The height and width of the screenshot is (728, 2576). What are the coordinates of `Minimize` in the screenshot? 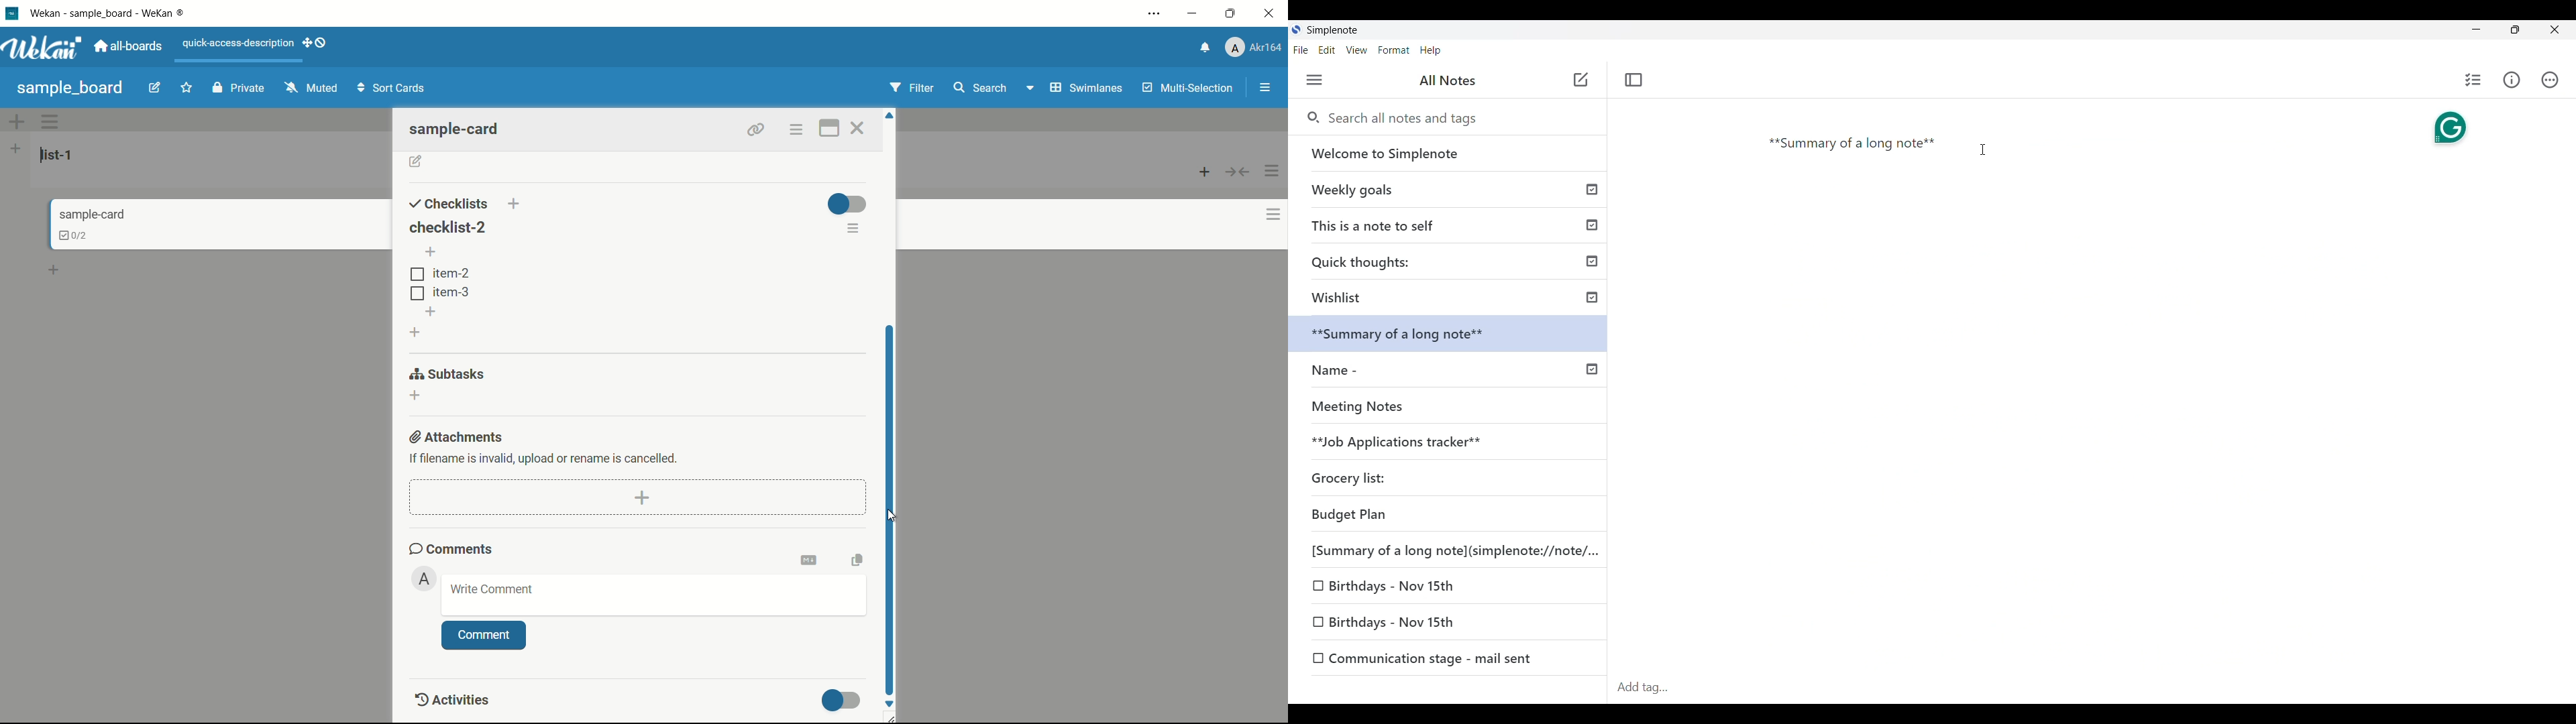 It's located at (2477, 29).